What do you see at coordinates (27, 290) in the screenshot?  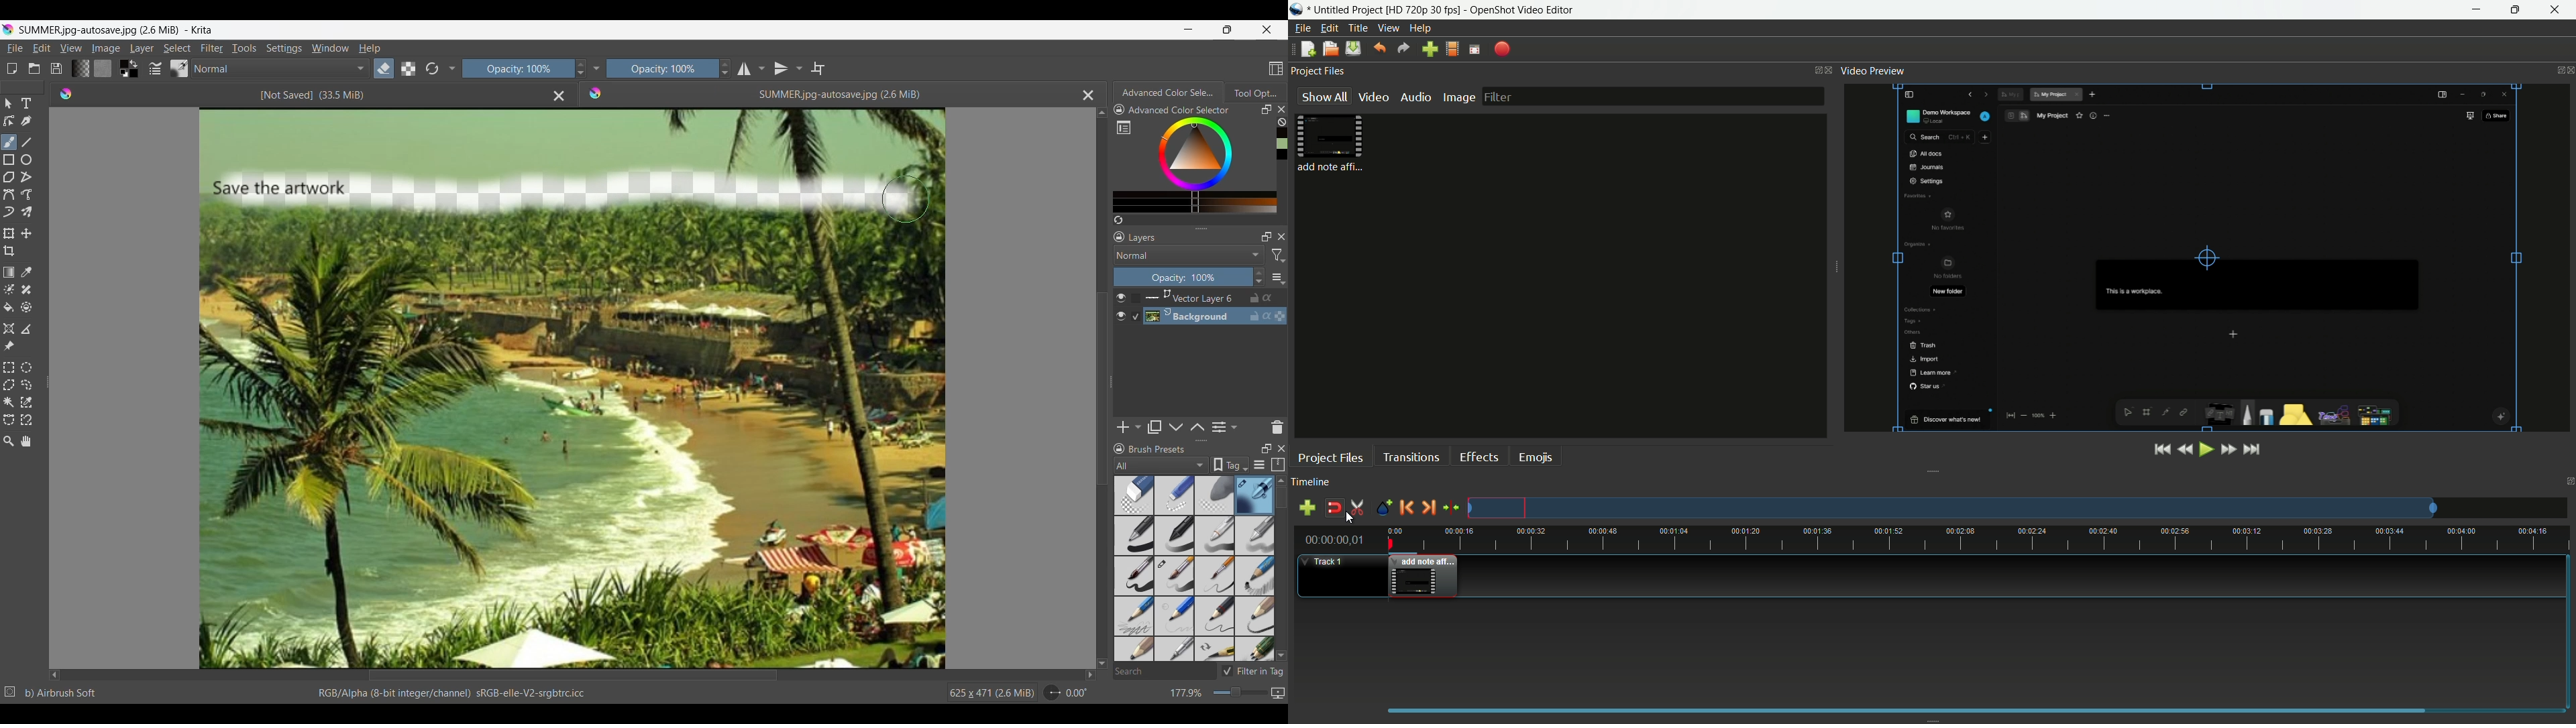 I see `Smart patch tool` at bounding box center [27, 290].